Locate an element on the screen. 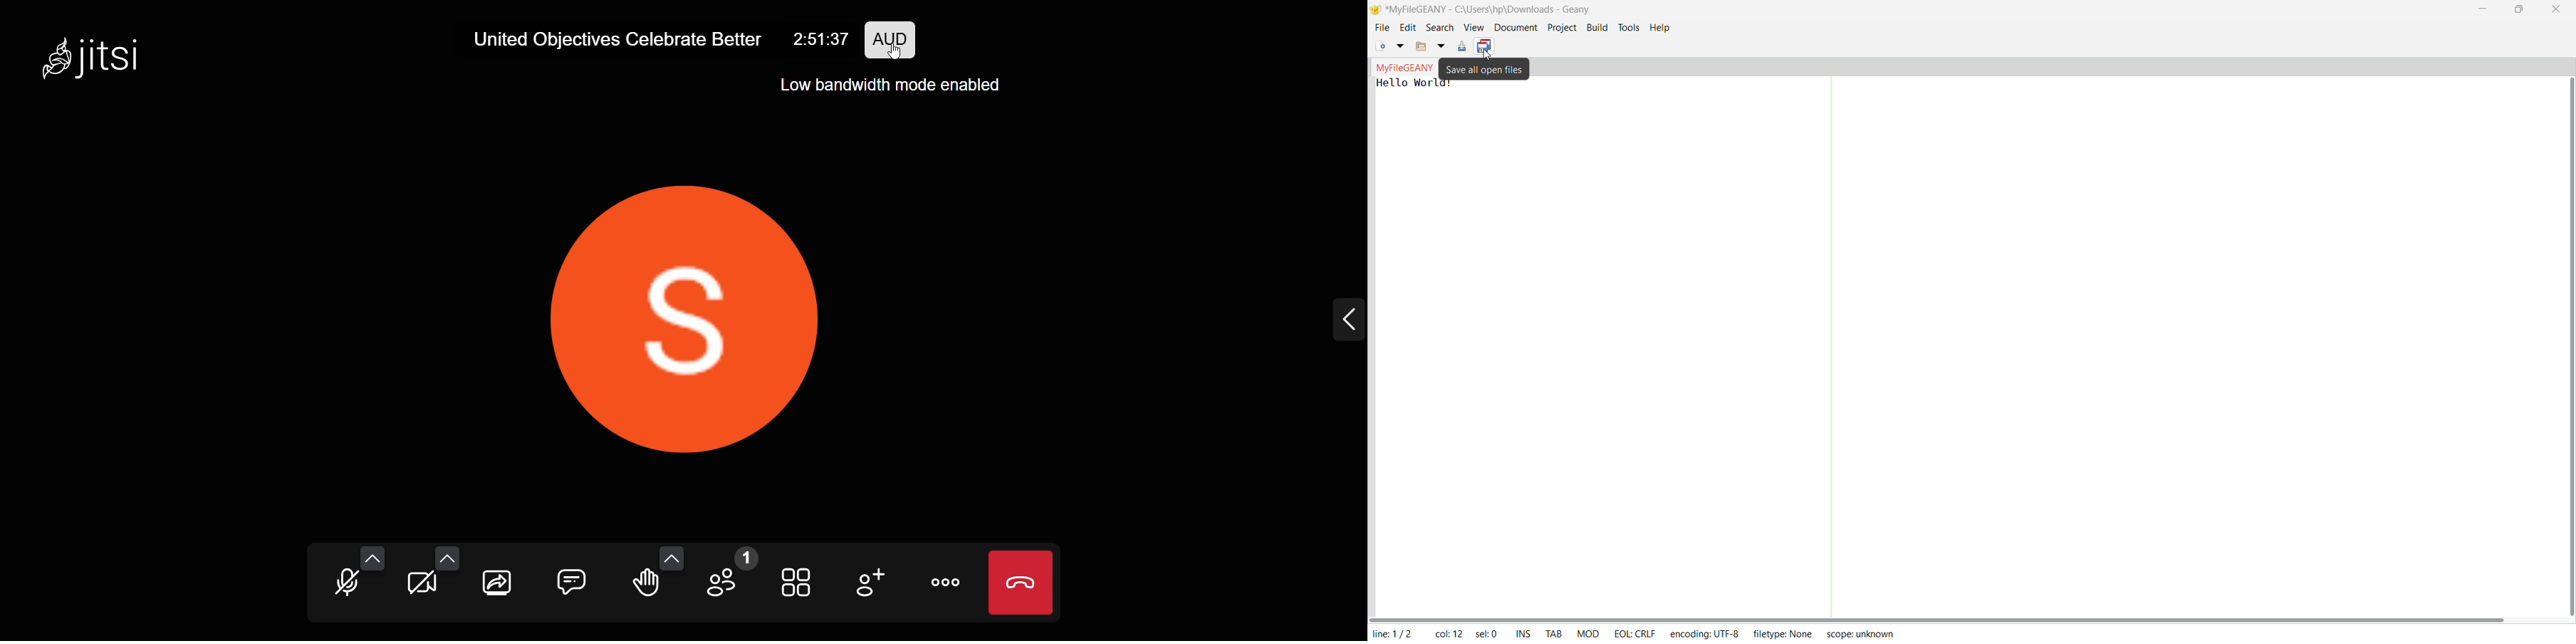  Low Bandwidth mode enabled is located at coordinates (892, 85).